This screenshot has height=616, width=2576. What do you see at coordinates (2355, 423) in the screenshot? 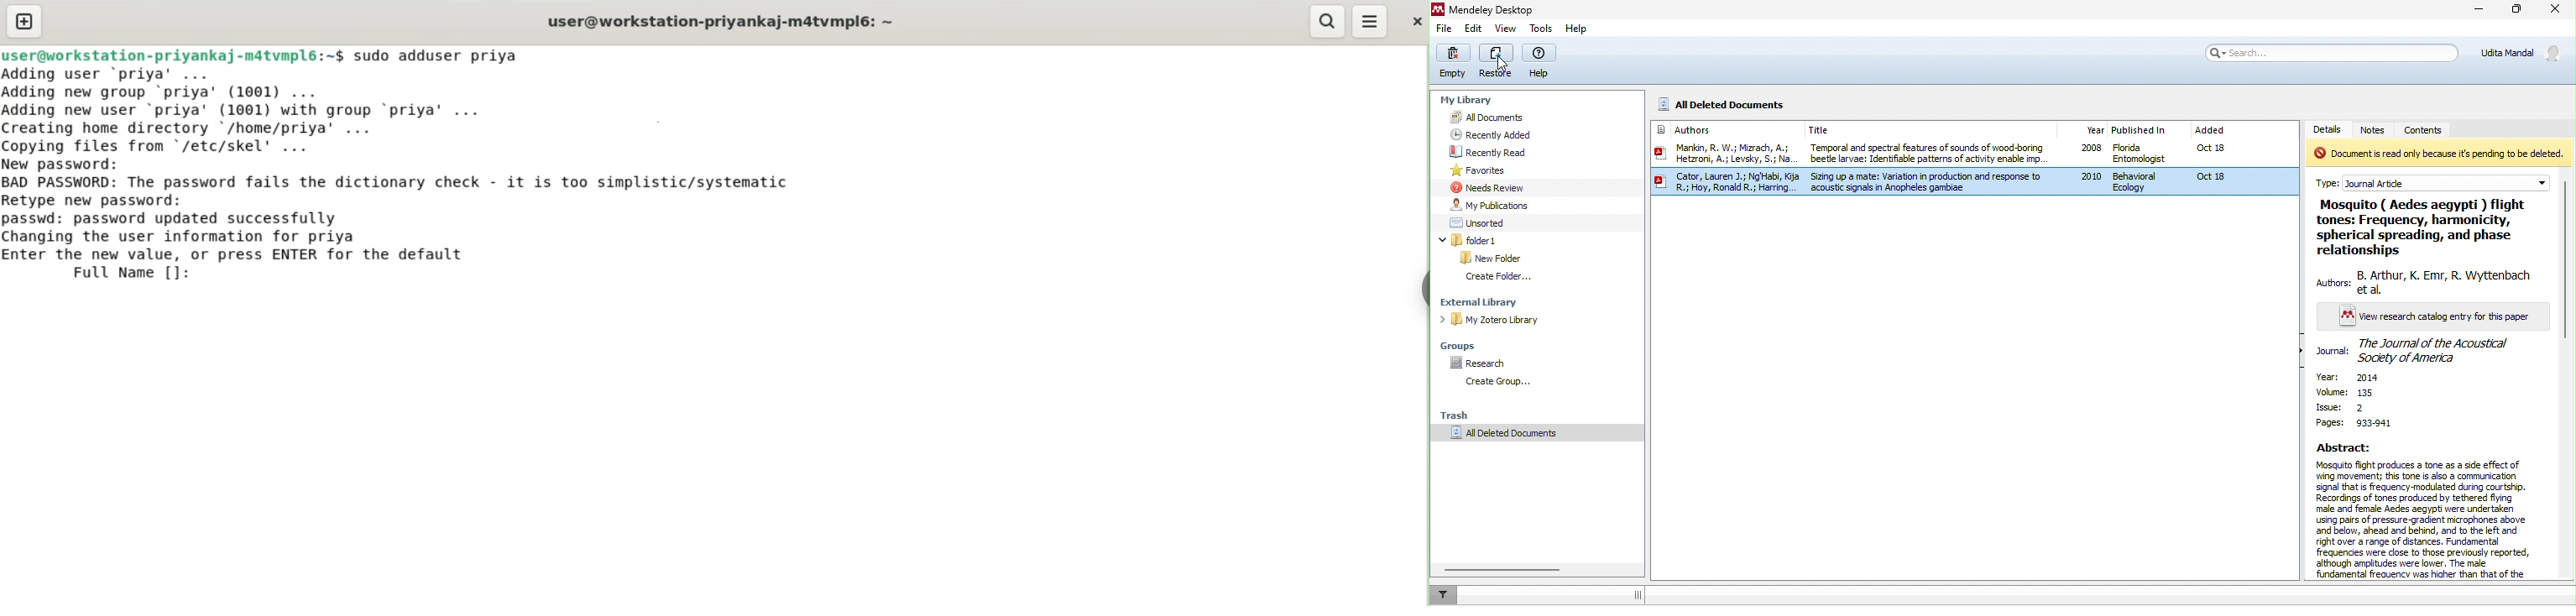
I see `page` at bounding box center [2355, 423].